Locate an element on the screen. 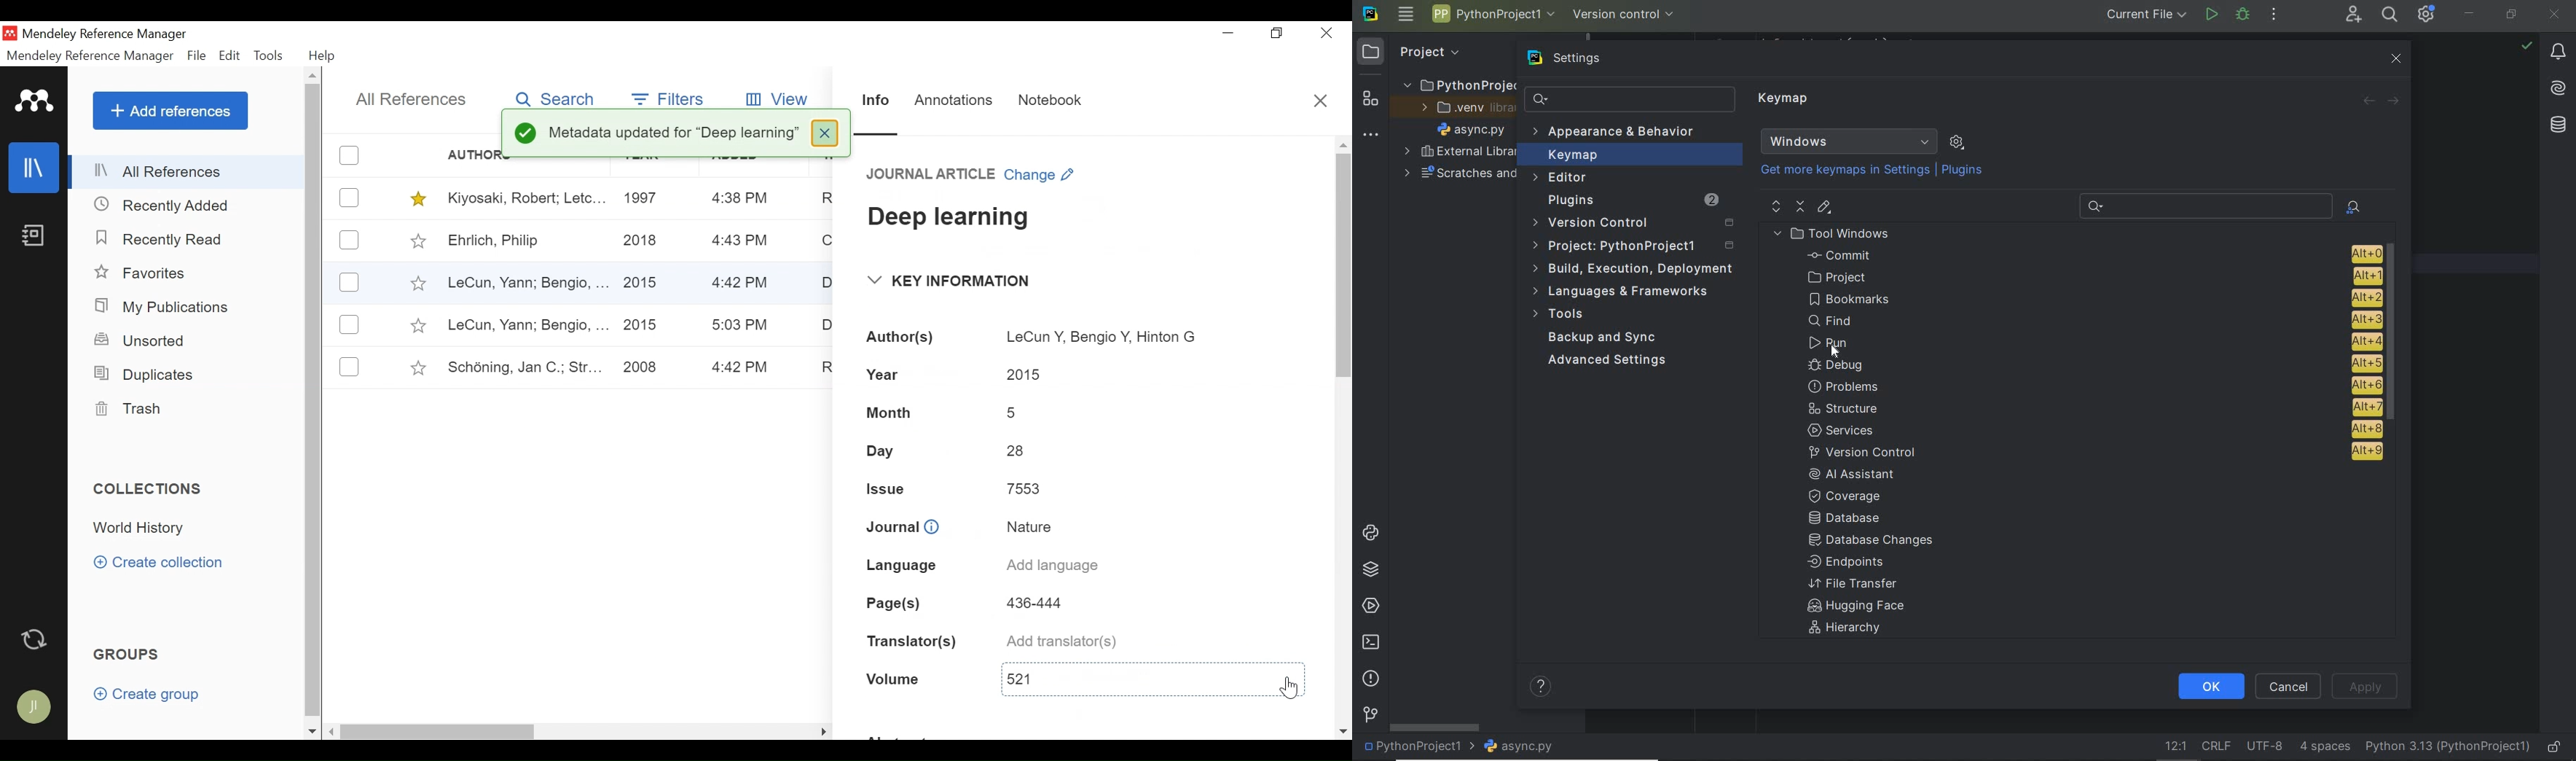 This screenshot has width=2576, height=784. IDE and Project Settings is located at coordinates (2427, 15).